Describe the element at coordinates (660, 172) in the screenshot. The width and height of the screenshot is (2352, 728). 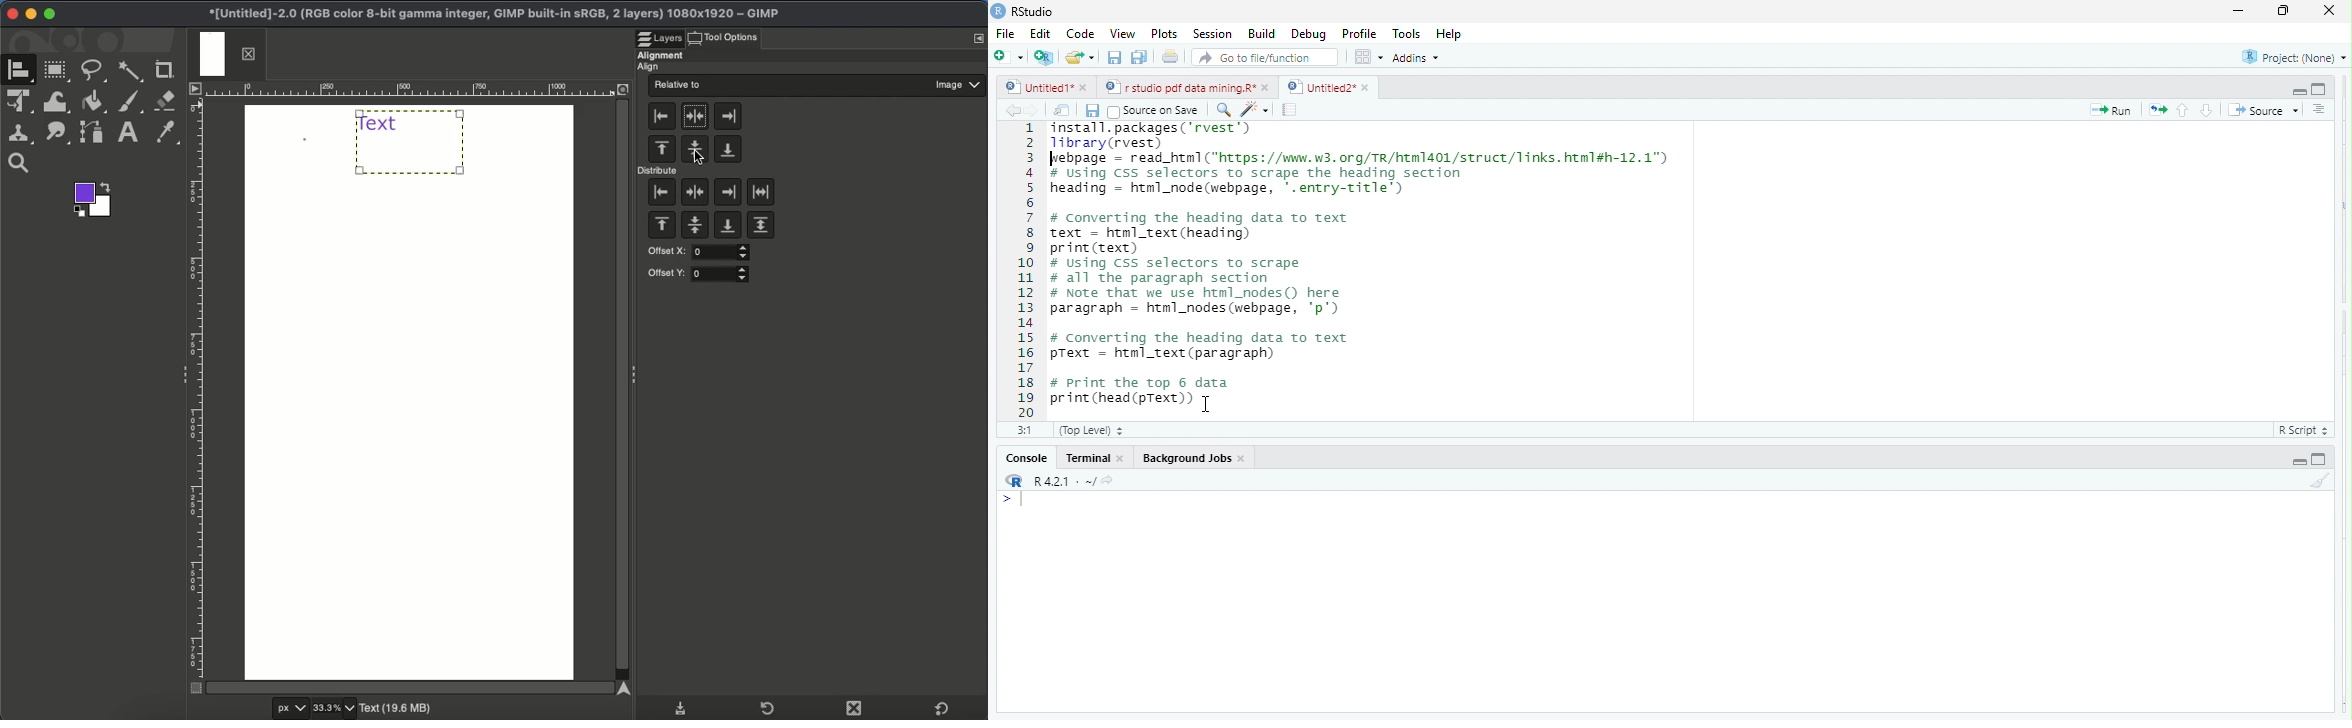
I see `Distribute` at that location.